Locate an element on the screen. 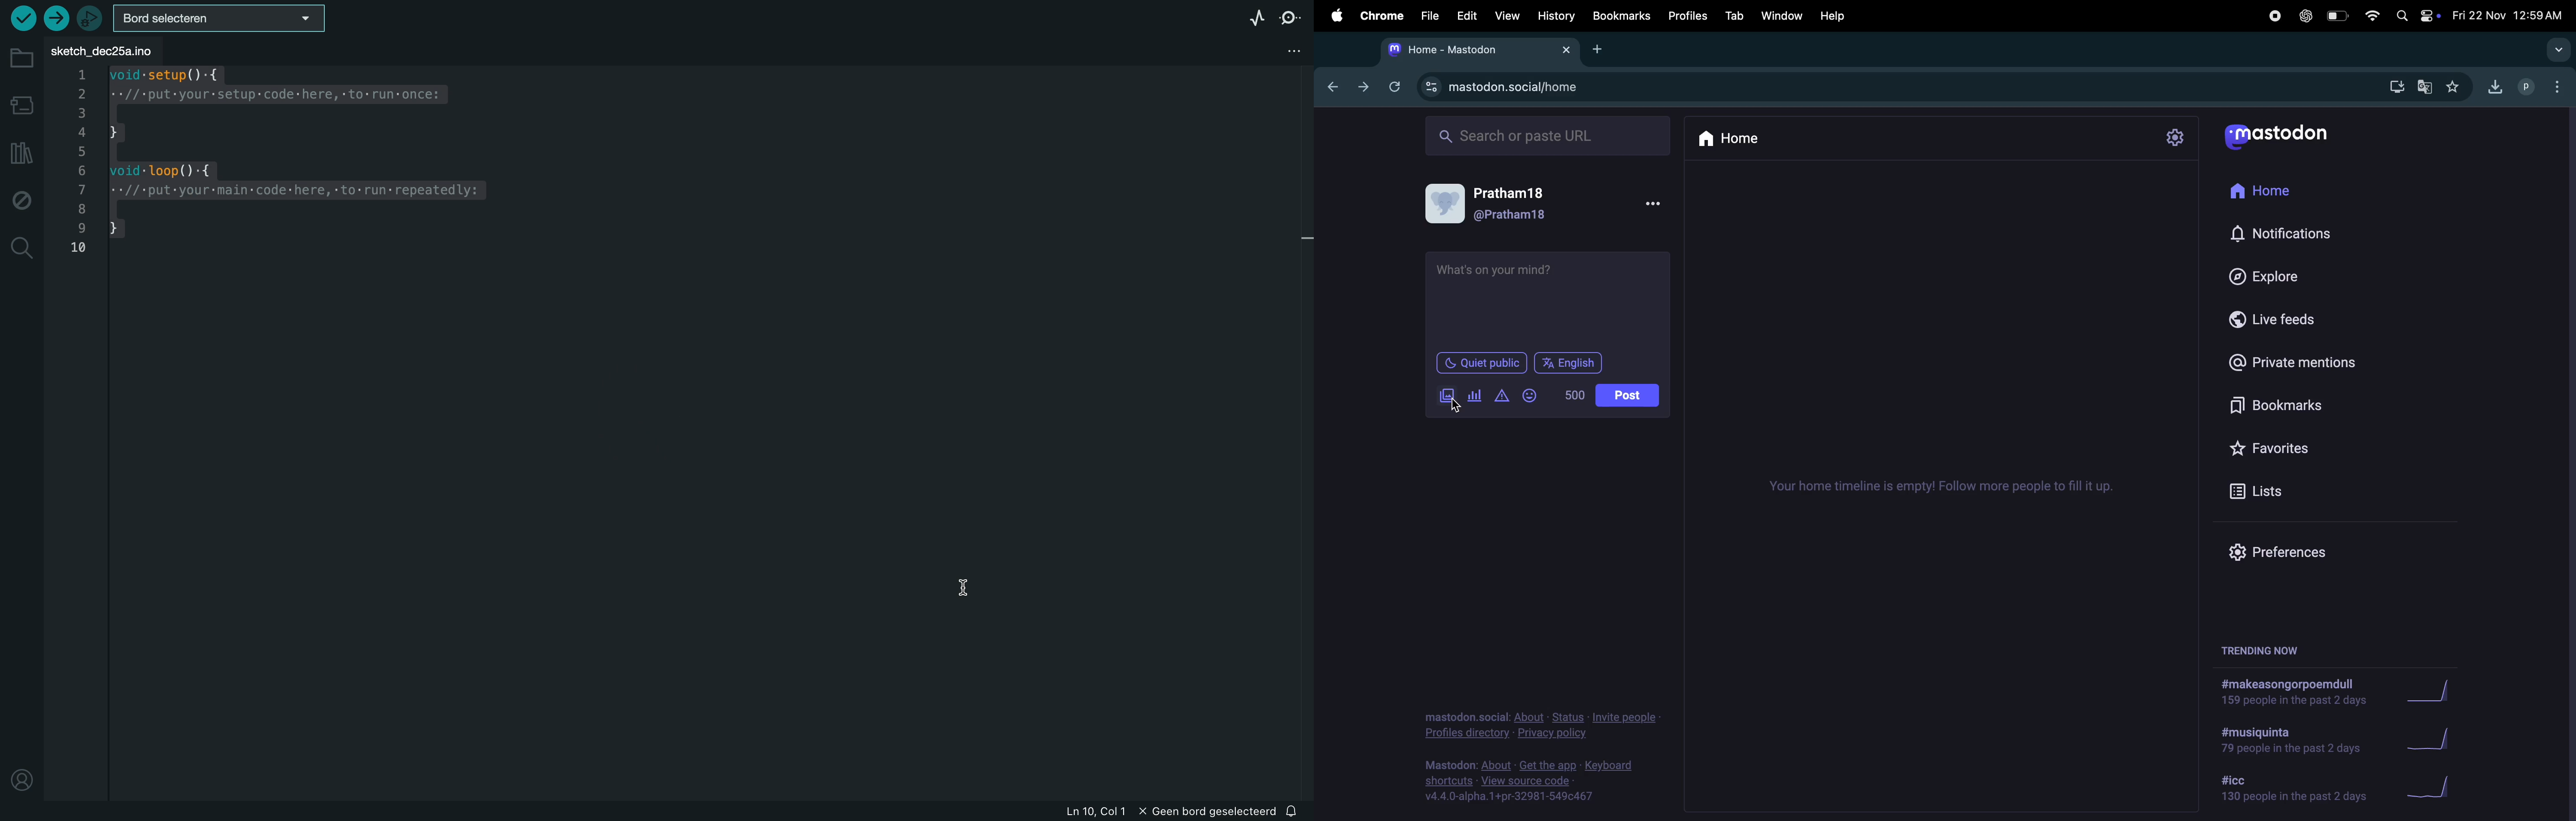 The height and width of the screenshot is (840, 2576). downloads is located at coordinates (2395, 88).